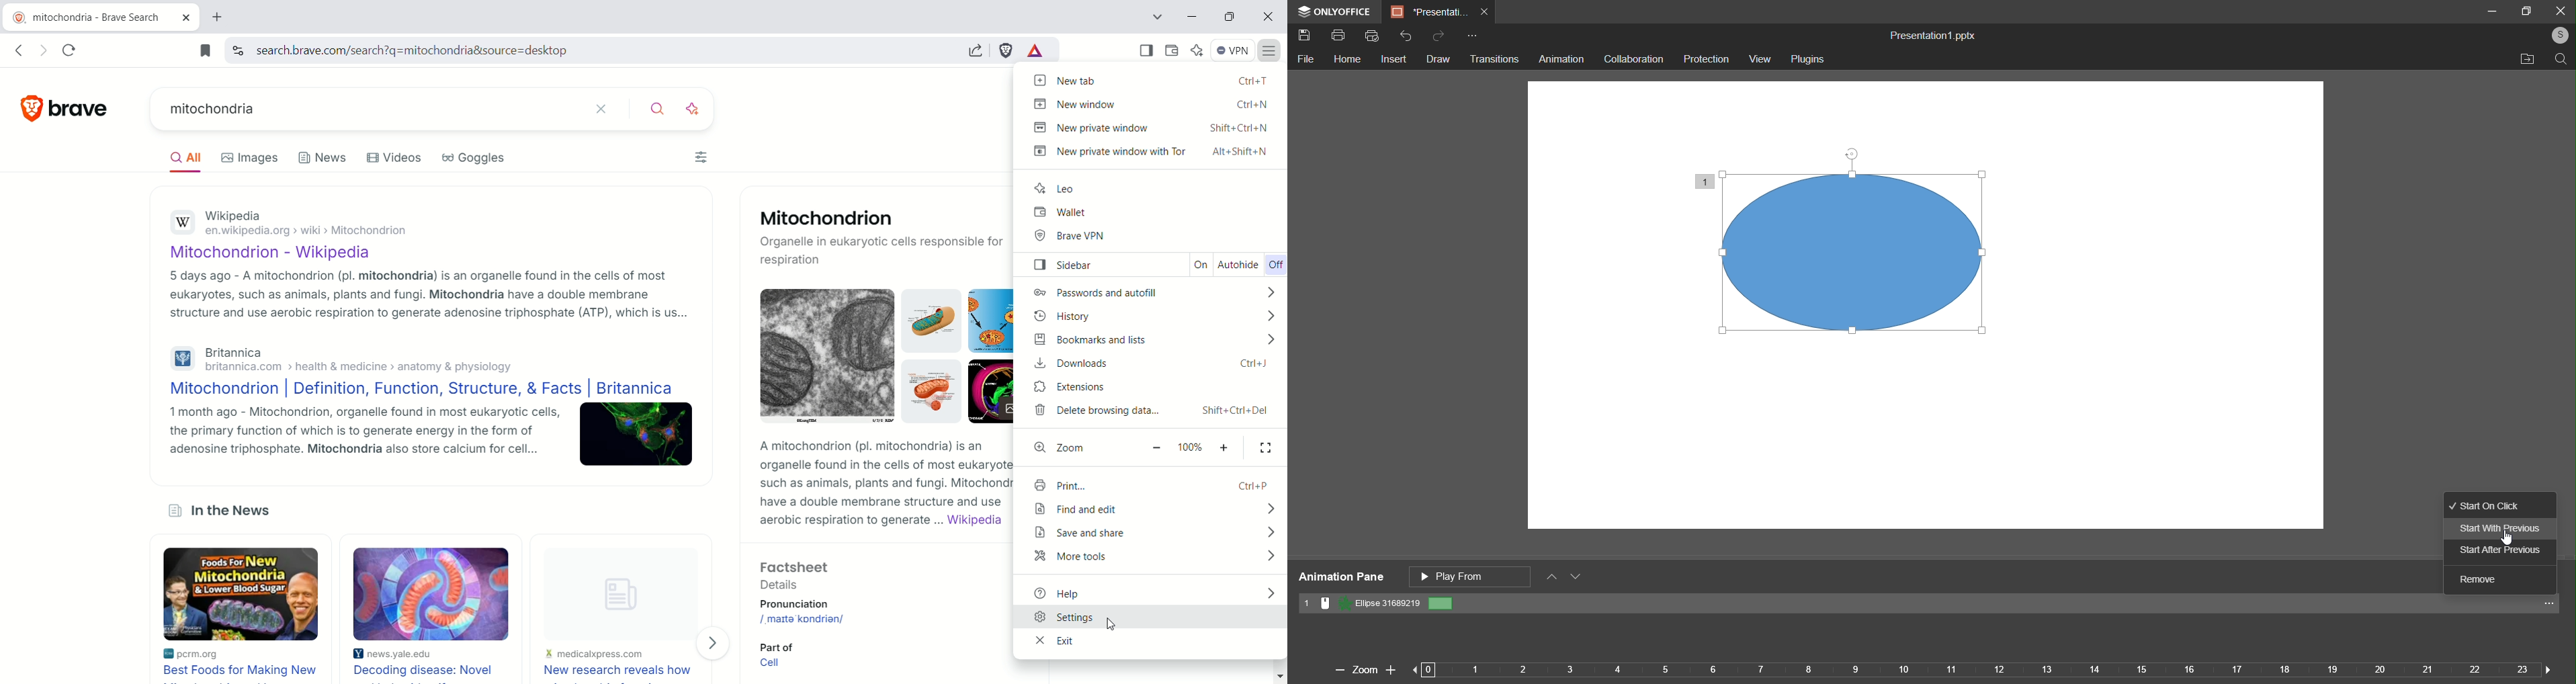 Image resolution: width=2576 pixels, height=700 pixels. I want to click on News, so click(326, 159).